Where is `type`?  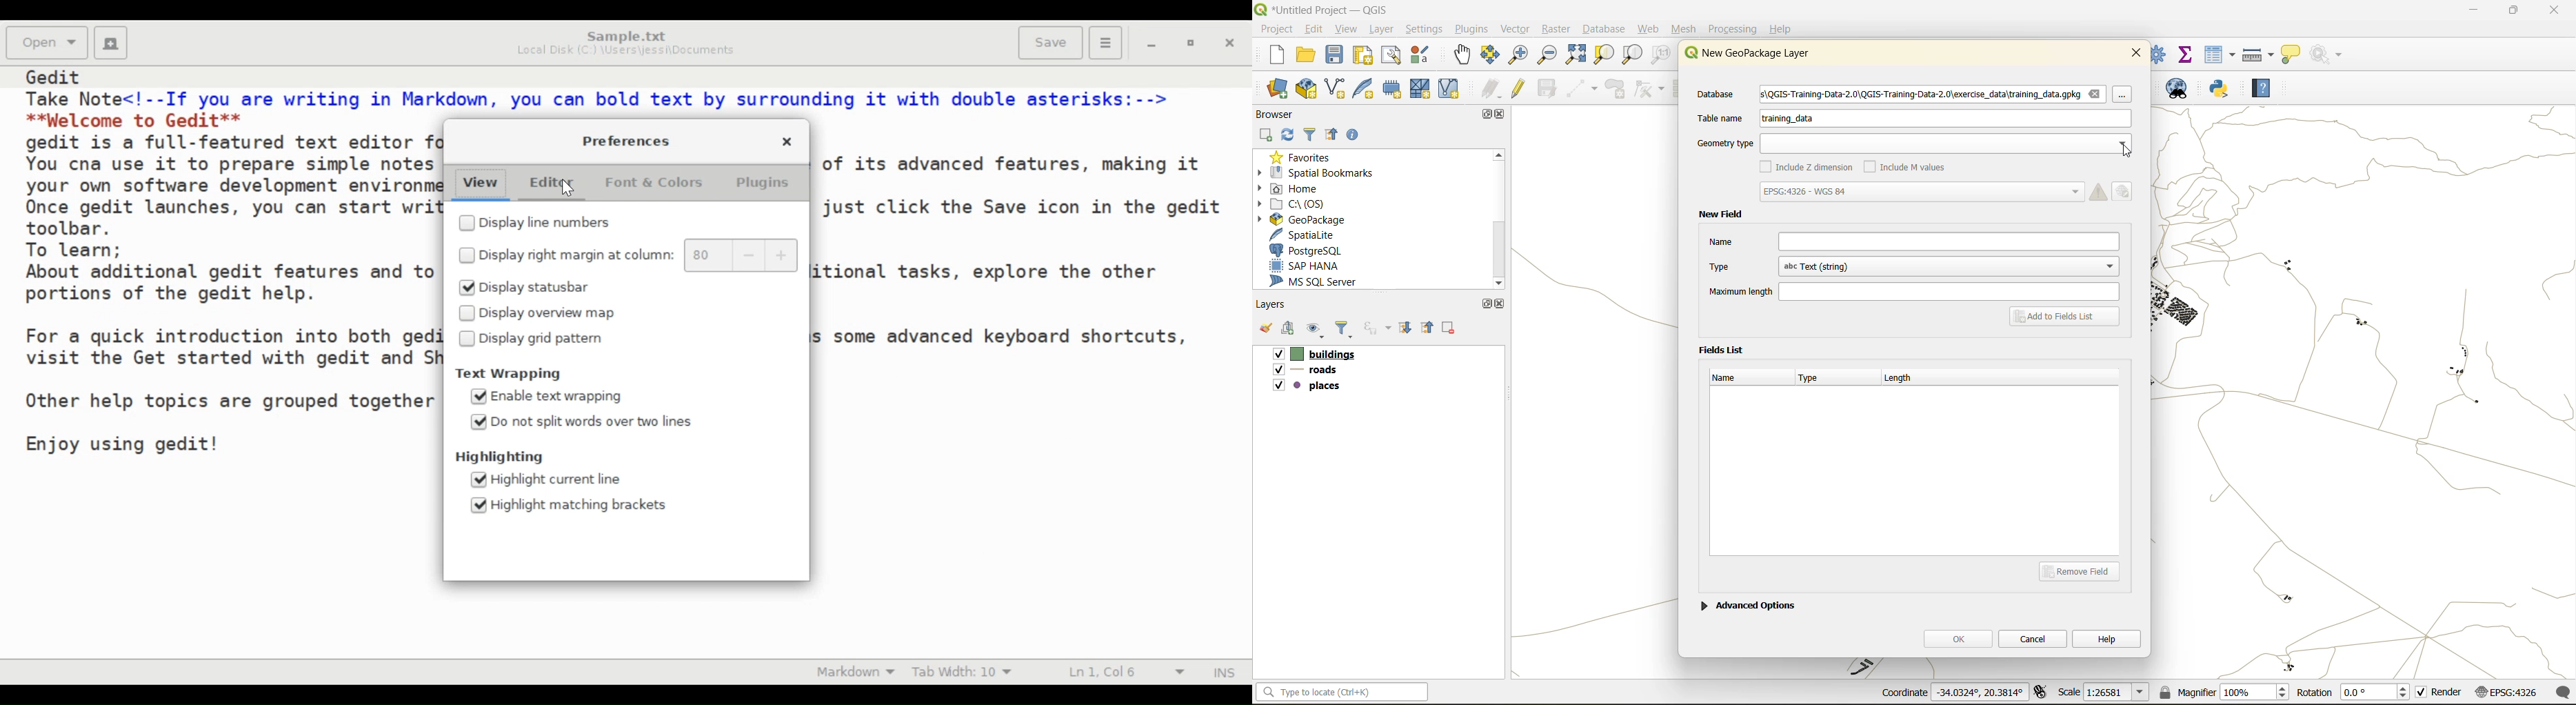
type is located at coordinates (1815, 379).